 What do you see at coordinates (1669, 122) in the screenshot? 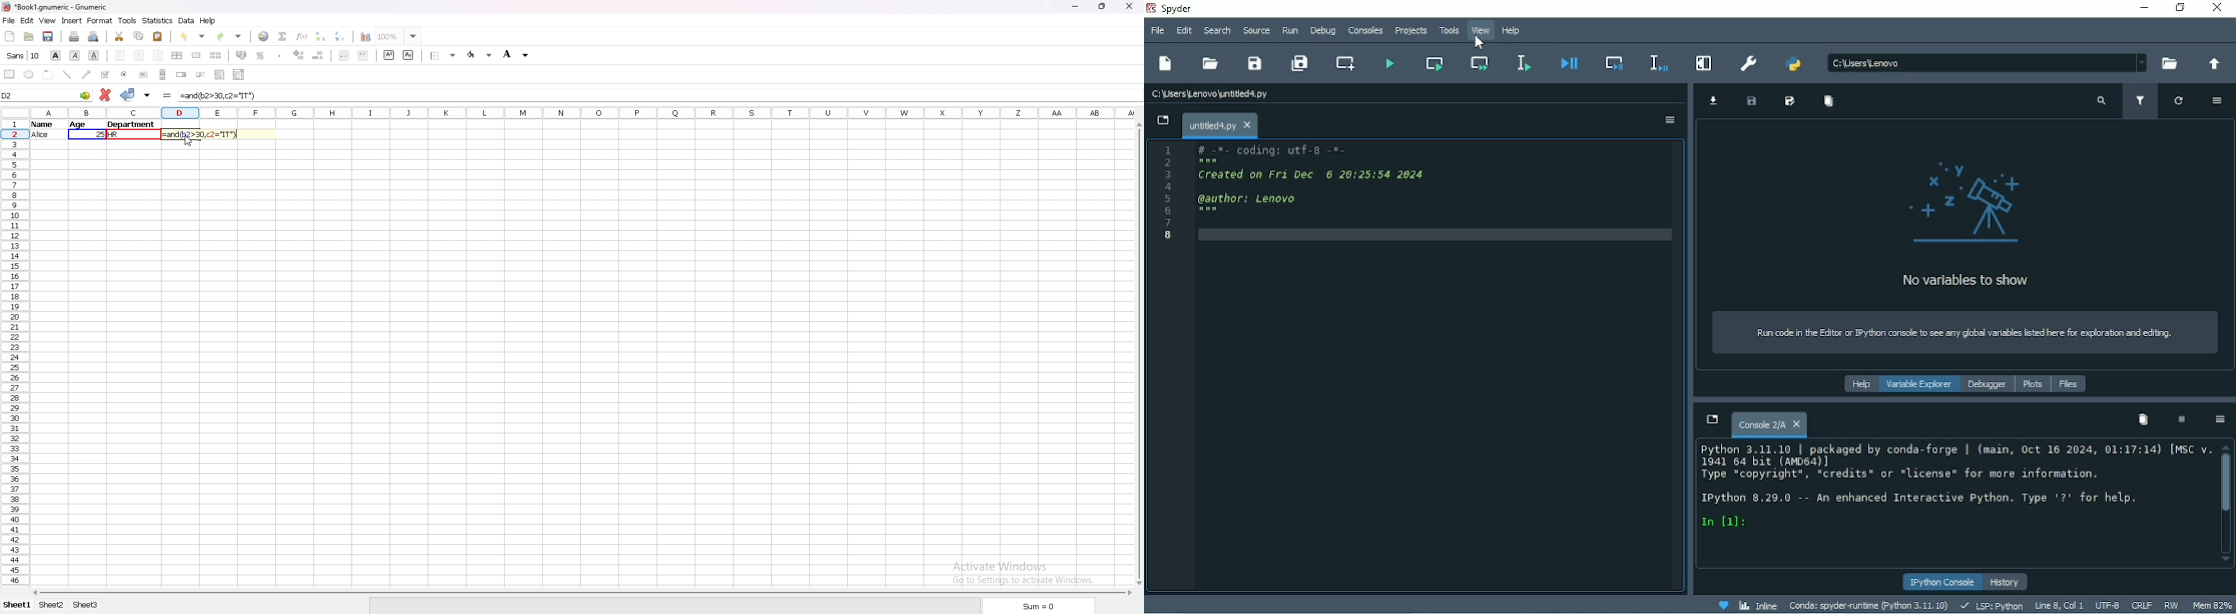
I see `Options` at bounding box center [1669, 122].